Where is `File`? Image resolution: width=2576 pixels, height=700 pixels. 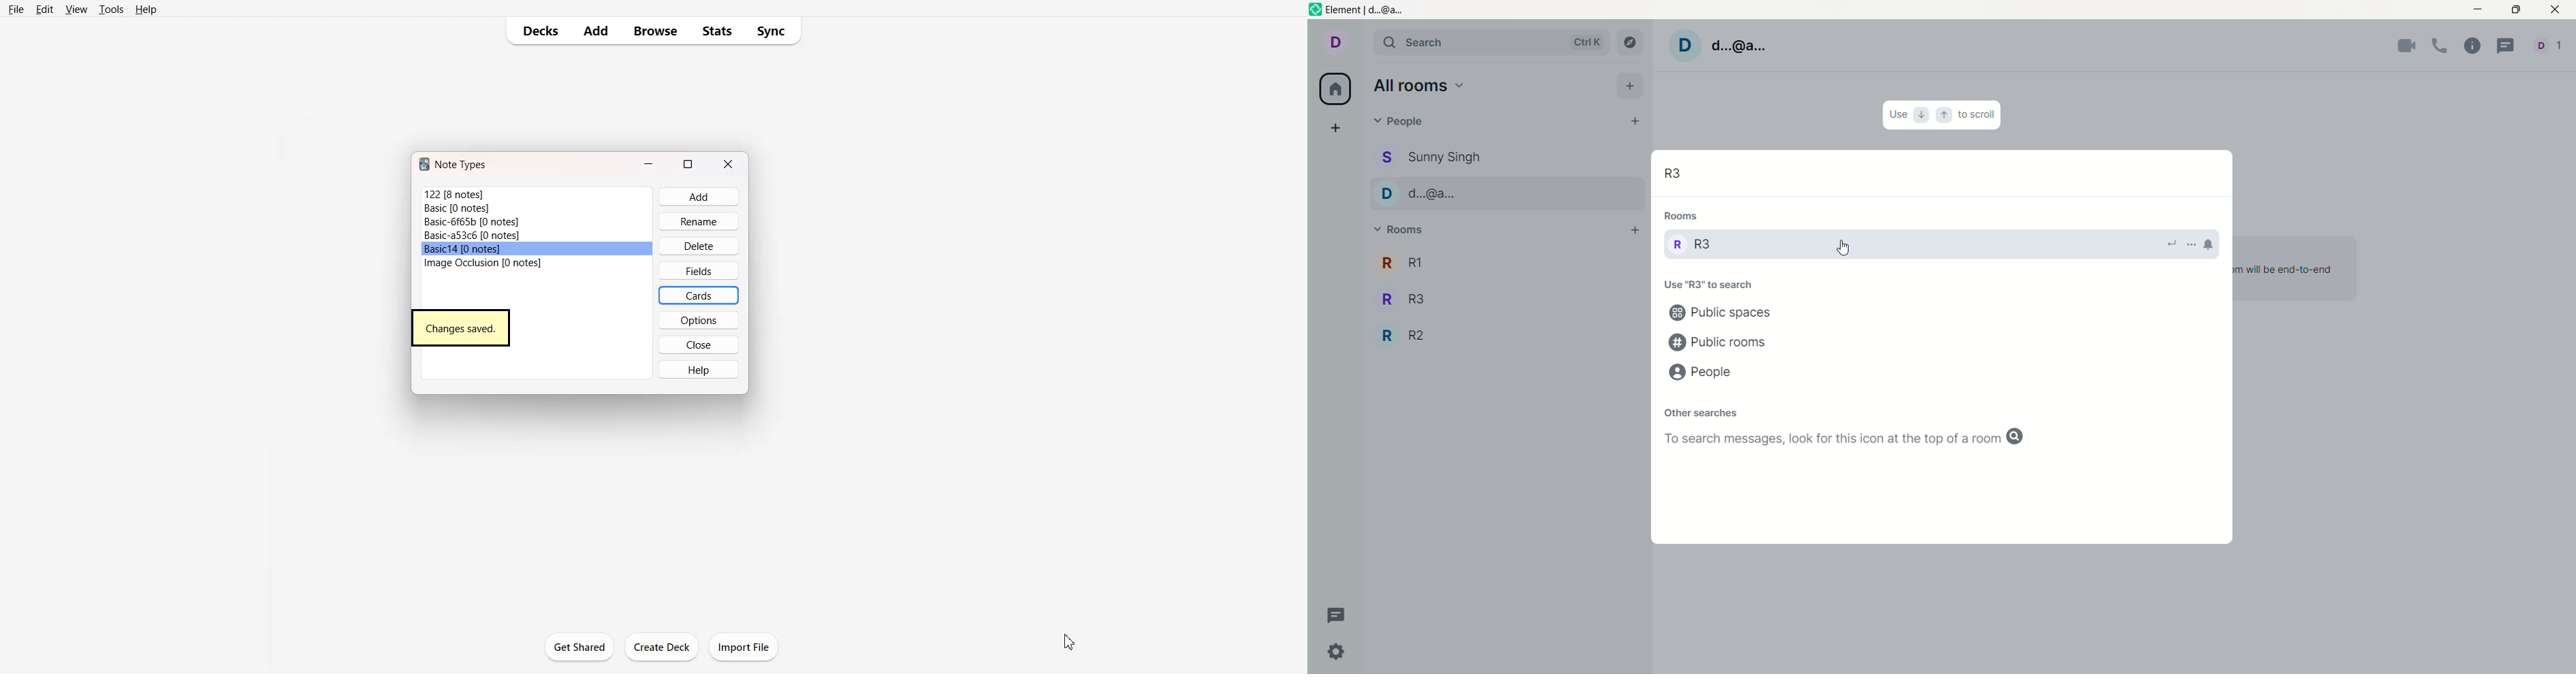
File is located at coordinates (537, 194).